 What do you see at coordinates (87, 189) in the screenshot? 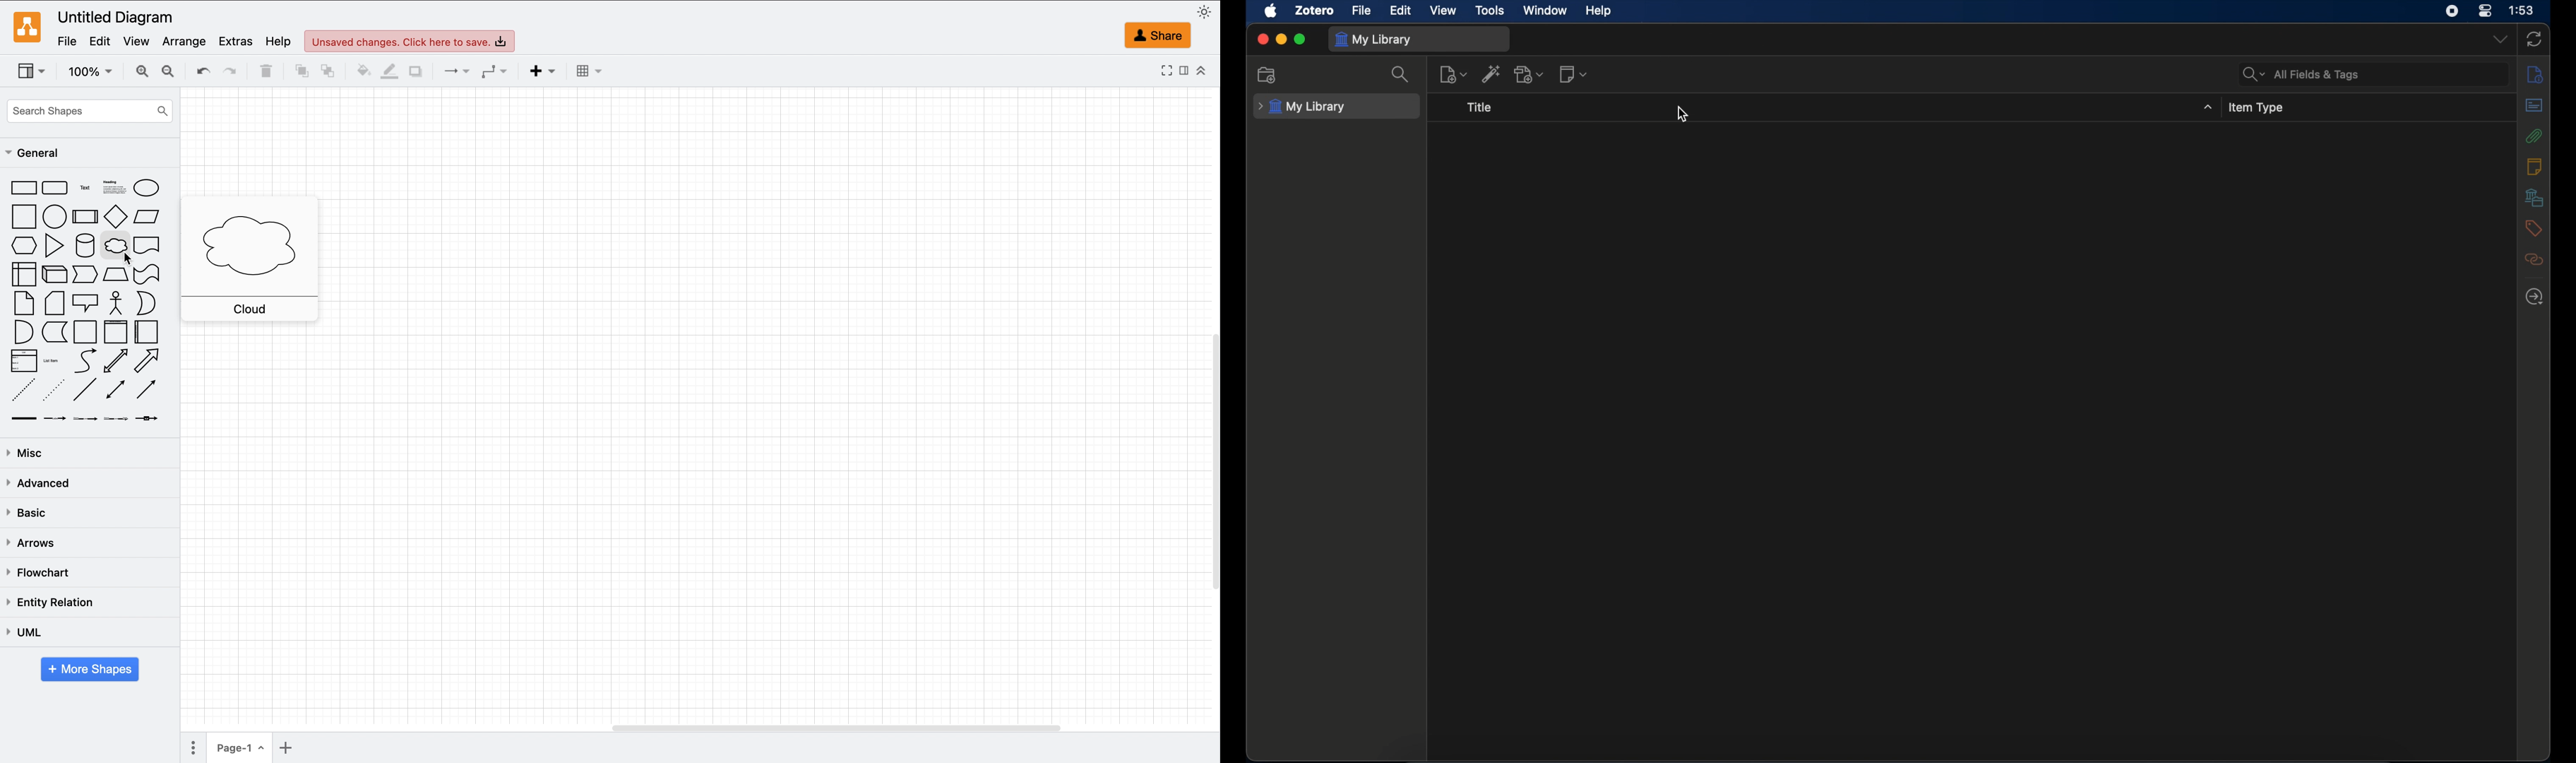
I see `text` at bounding box center [87, 189].